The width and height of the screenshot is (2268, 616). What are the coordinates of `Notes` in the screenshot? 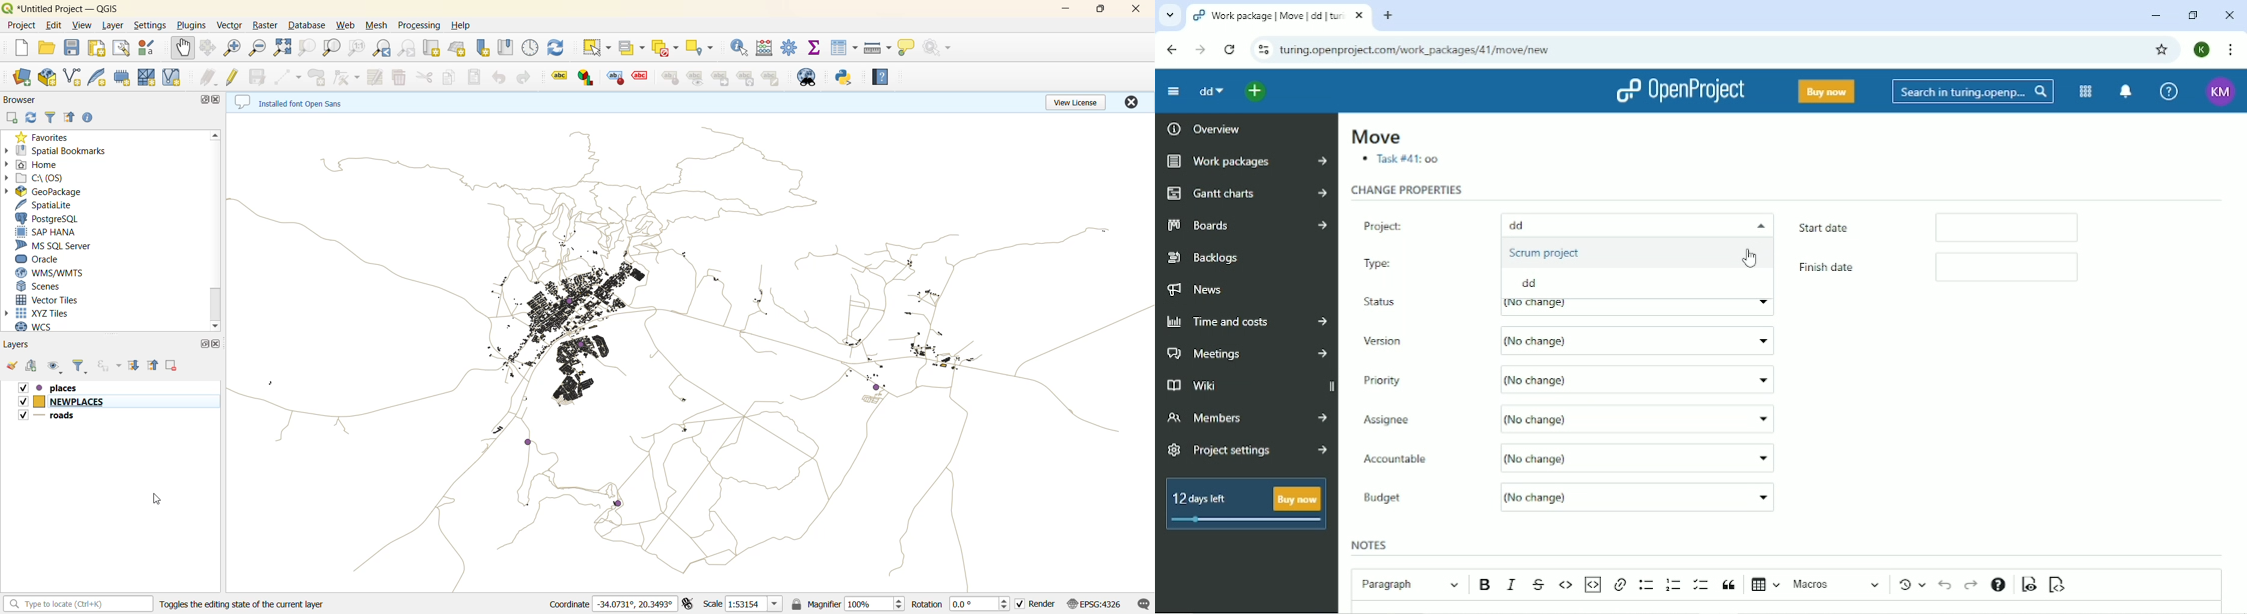 It's located at (1371, 544).